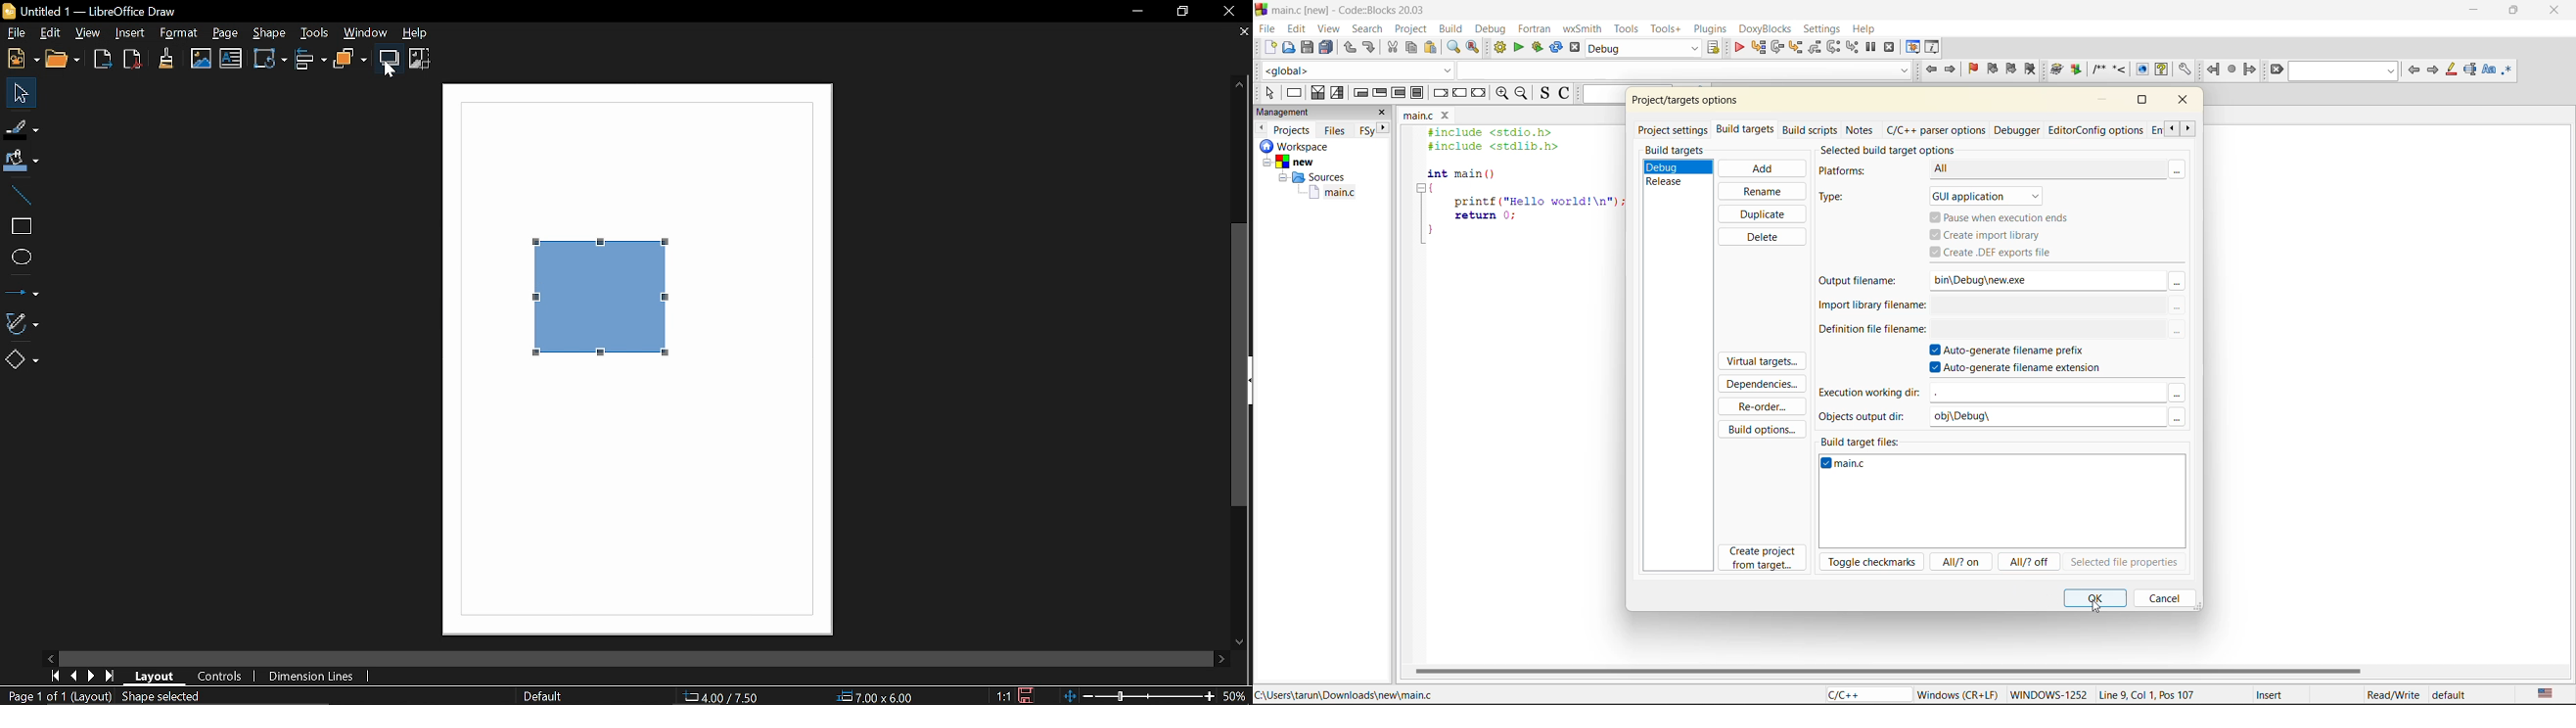 This screenshot has width=2576, height=728. Describe the element at coordinates (2058, 303) in the screenshot. I see `$(TARGET_OUTPUT_DIR)$(TARGET_OUTPUT_BASEM` at that location.